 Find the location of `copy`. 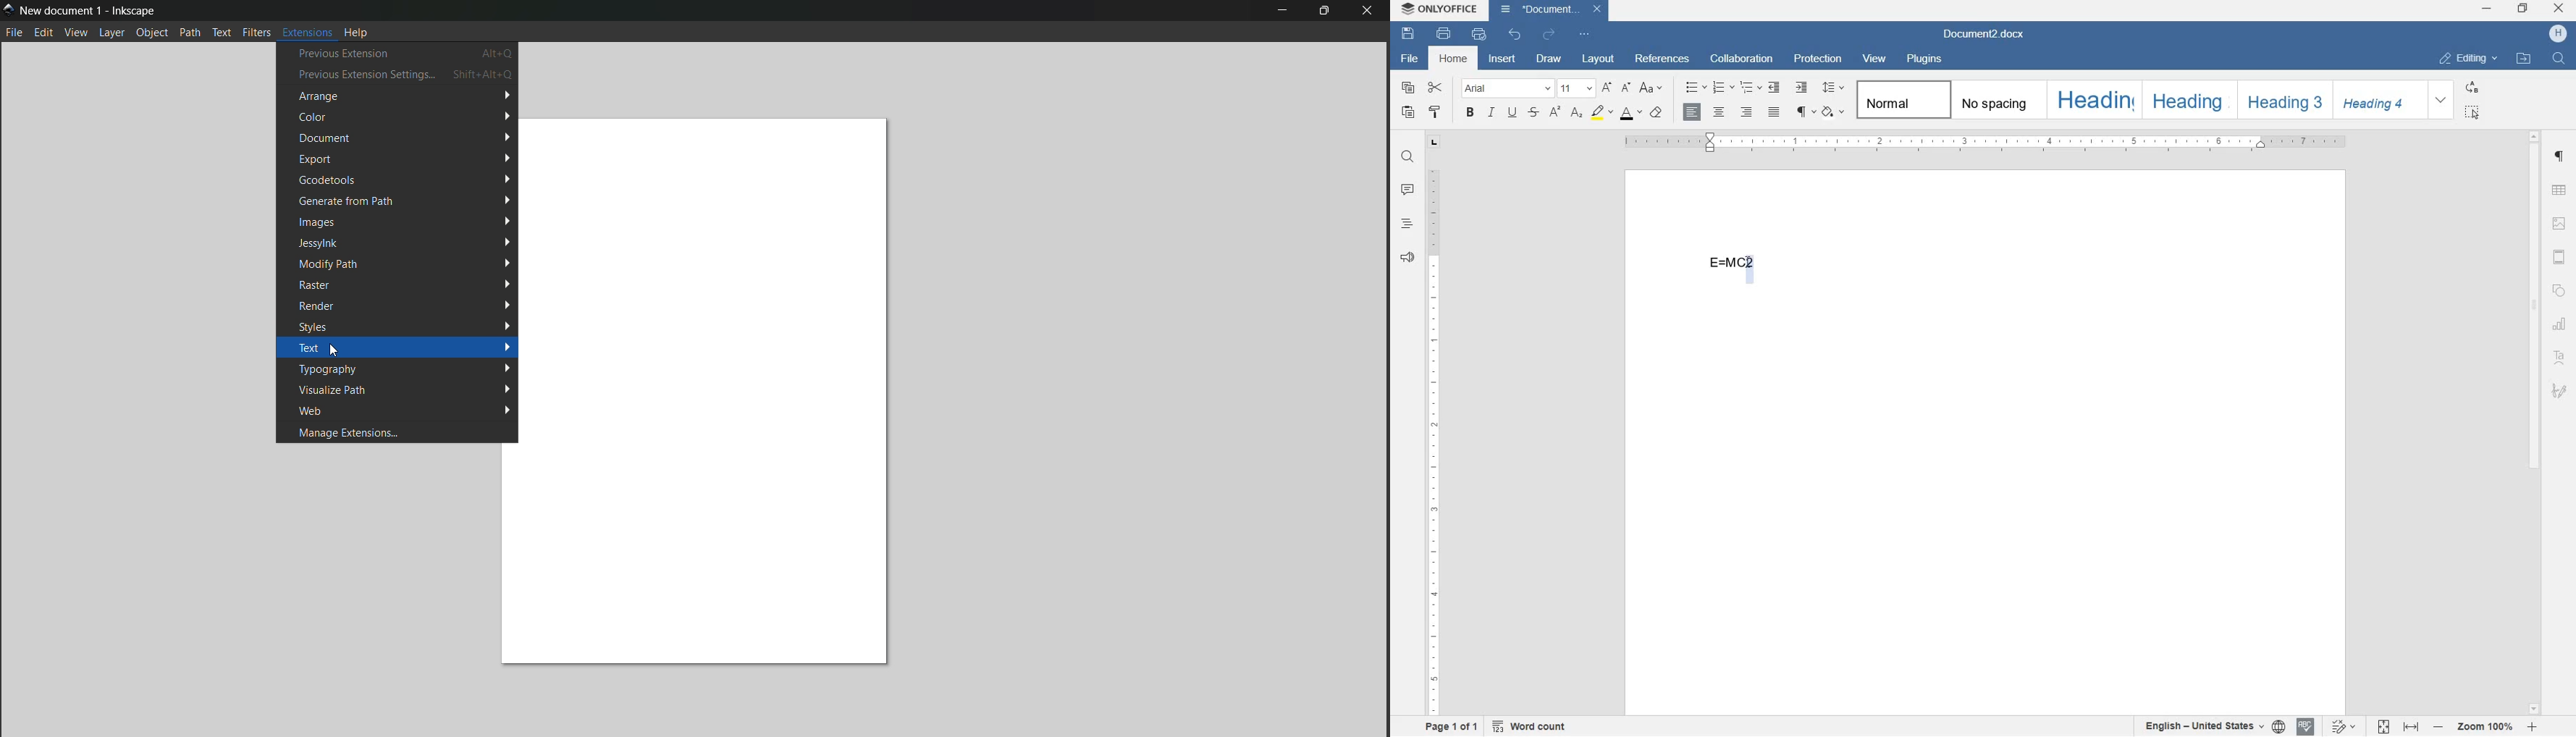

copy is located at coordinates (1408, 89).